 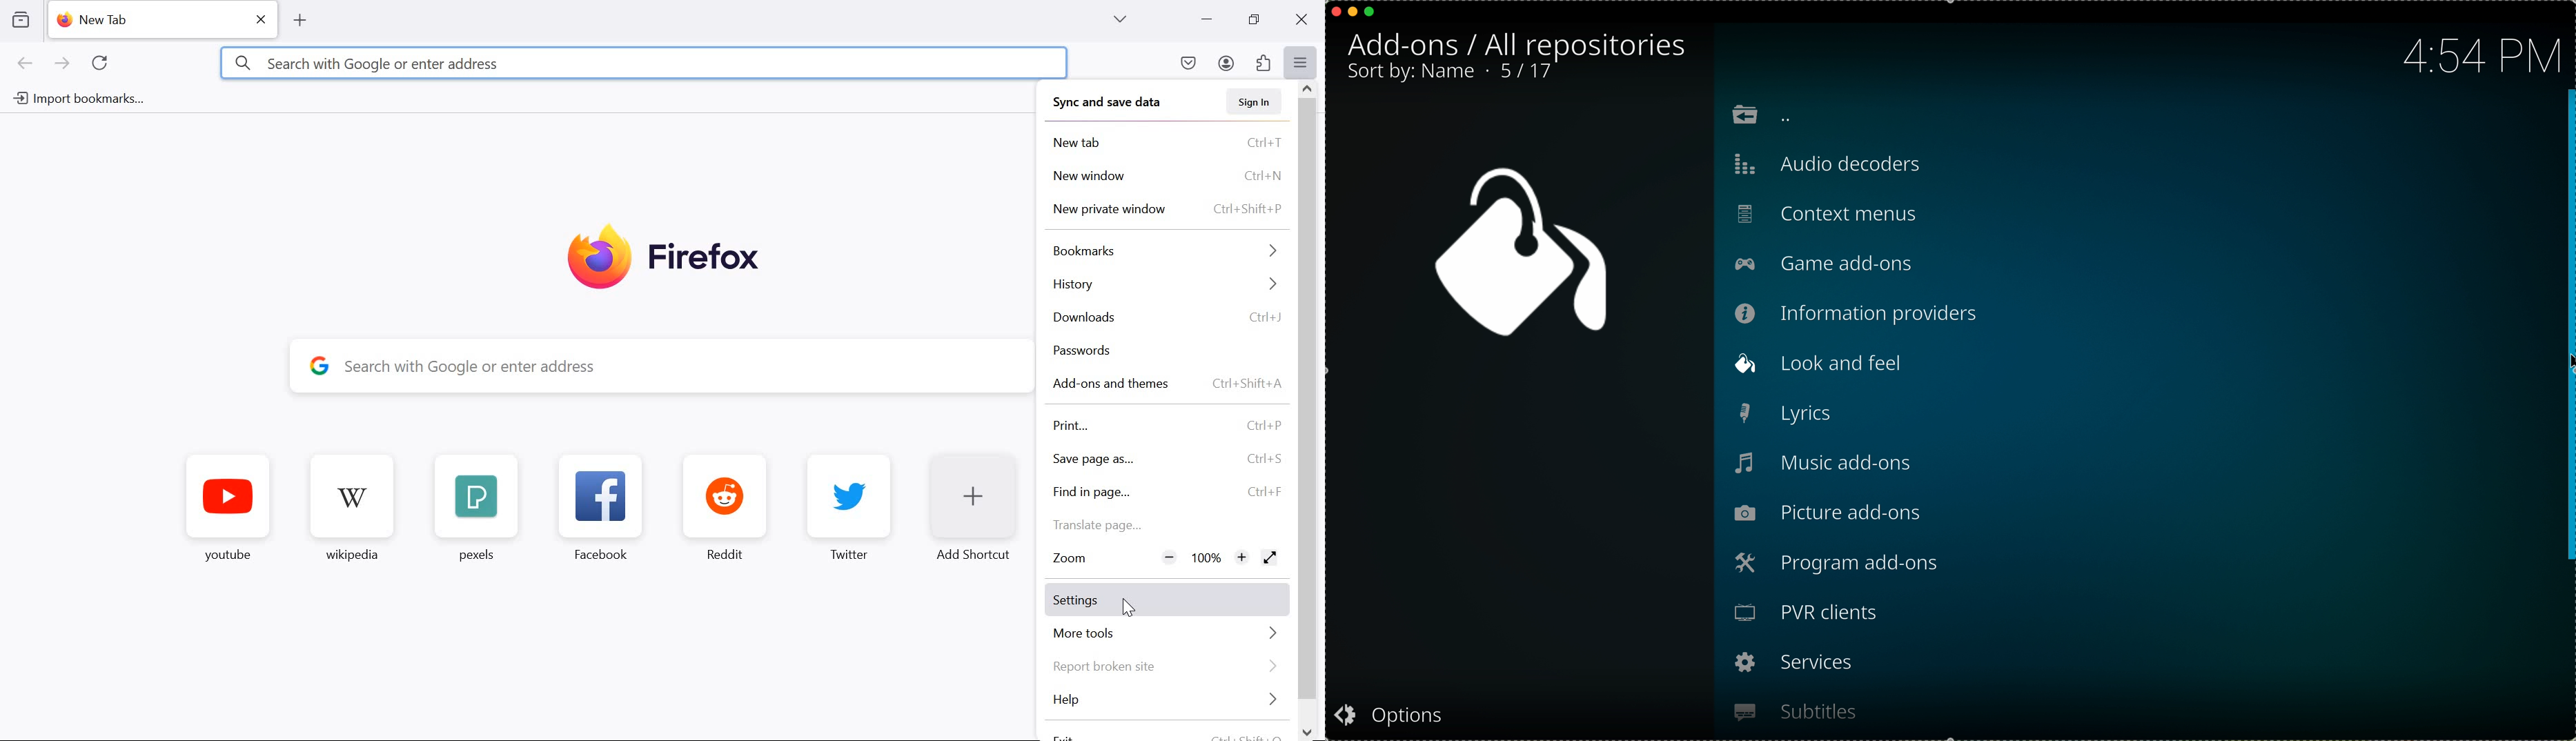 What do you see at coordinates (1163, 600) in the screenshot?
I see `settings` at bounding box center [1163, 600].